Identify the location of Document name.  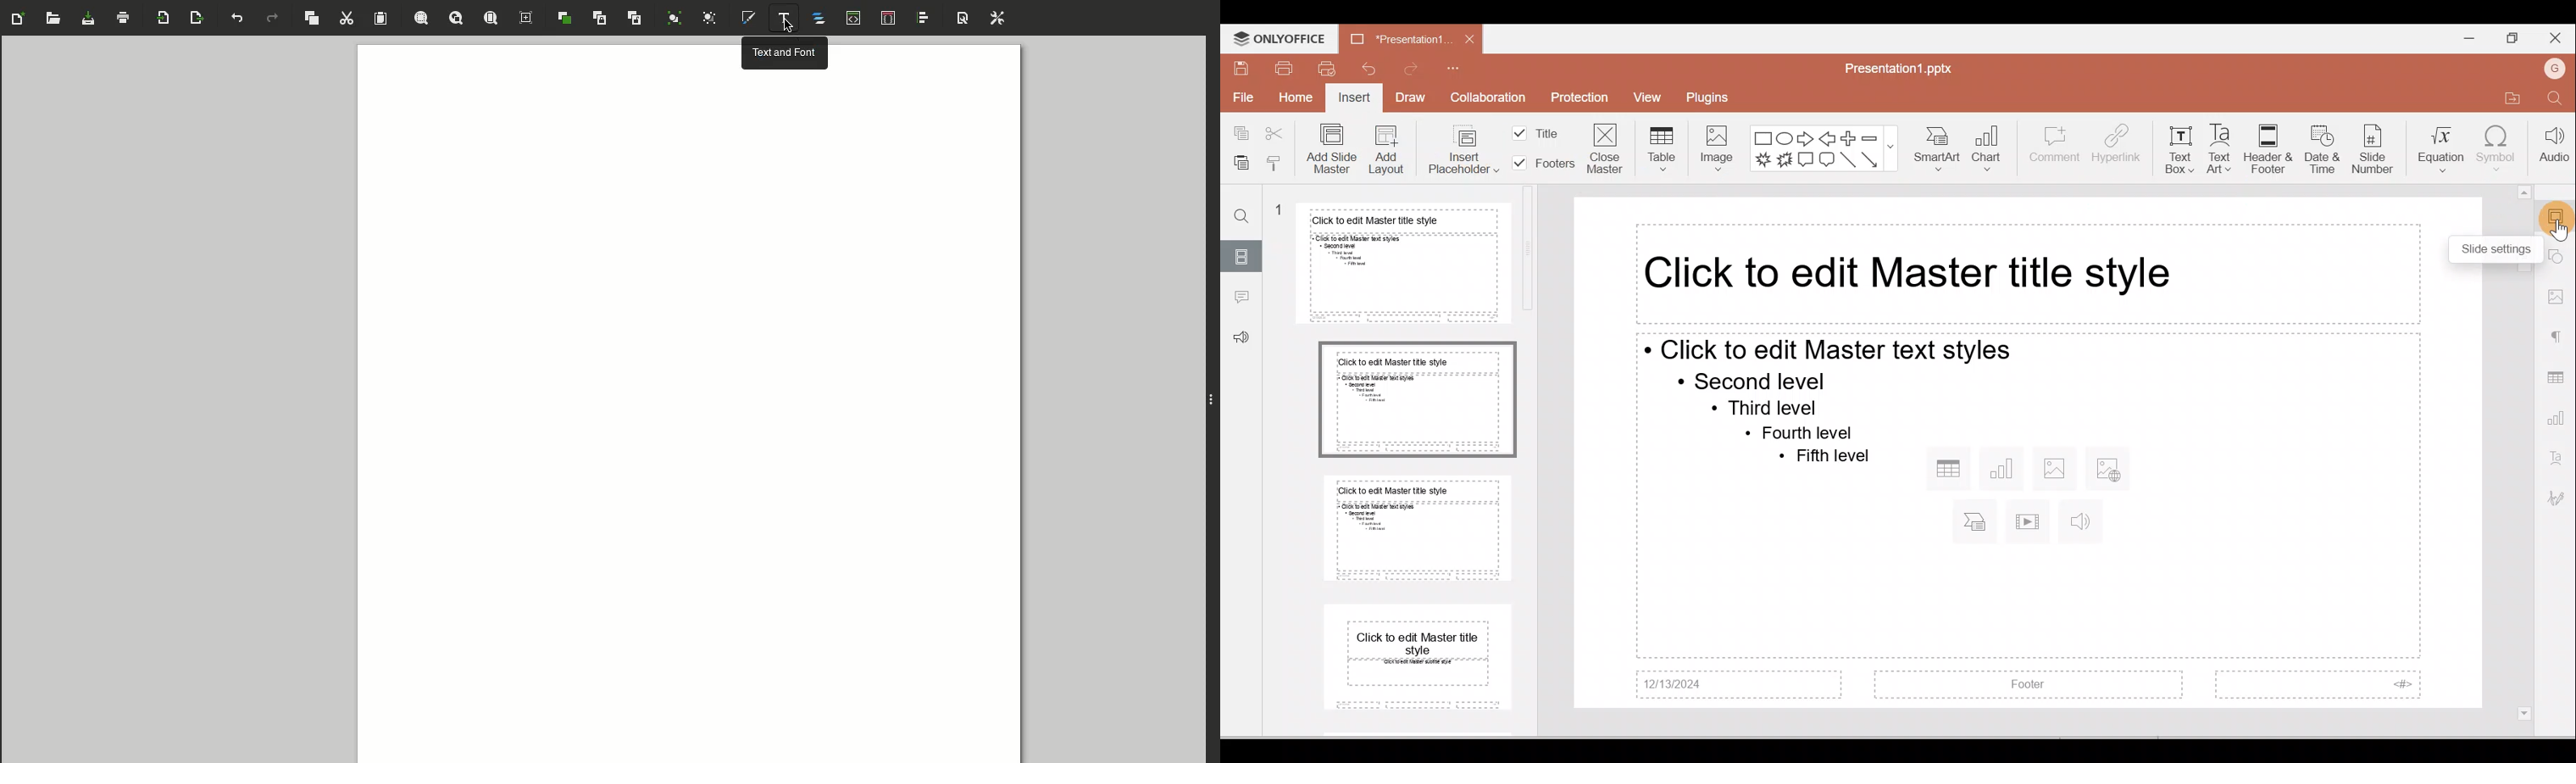
(1395, 37).